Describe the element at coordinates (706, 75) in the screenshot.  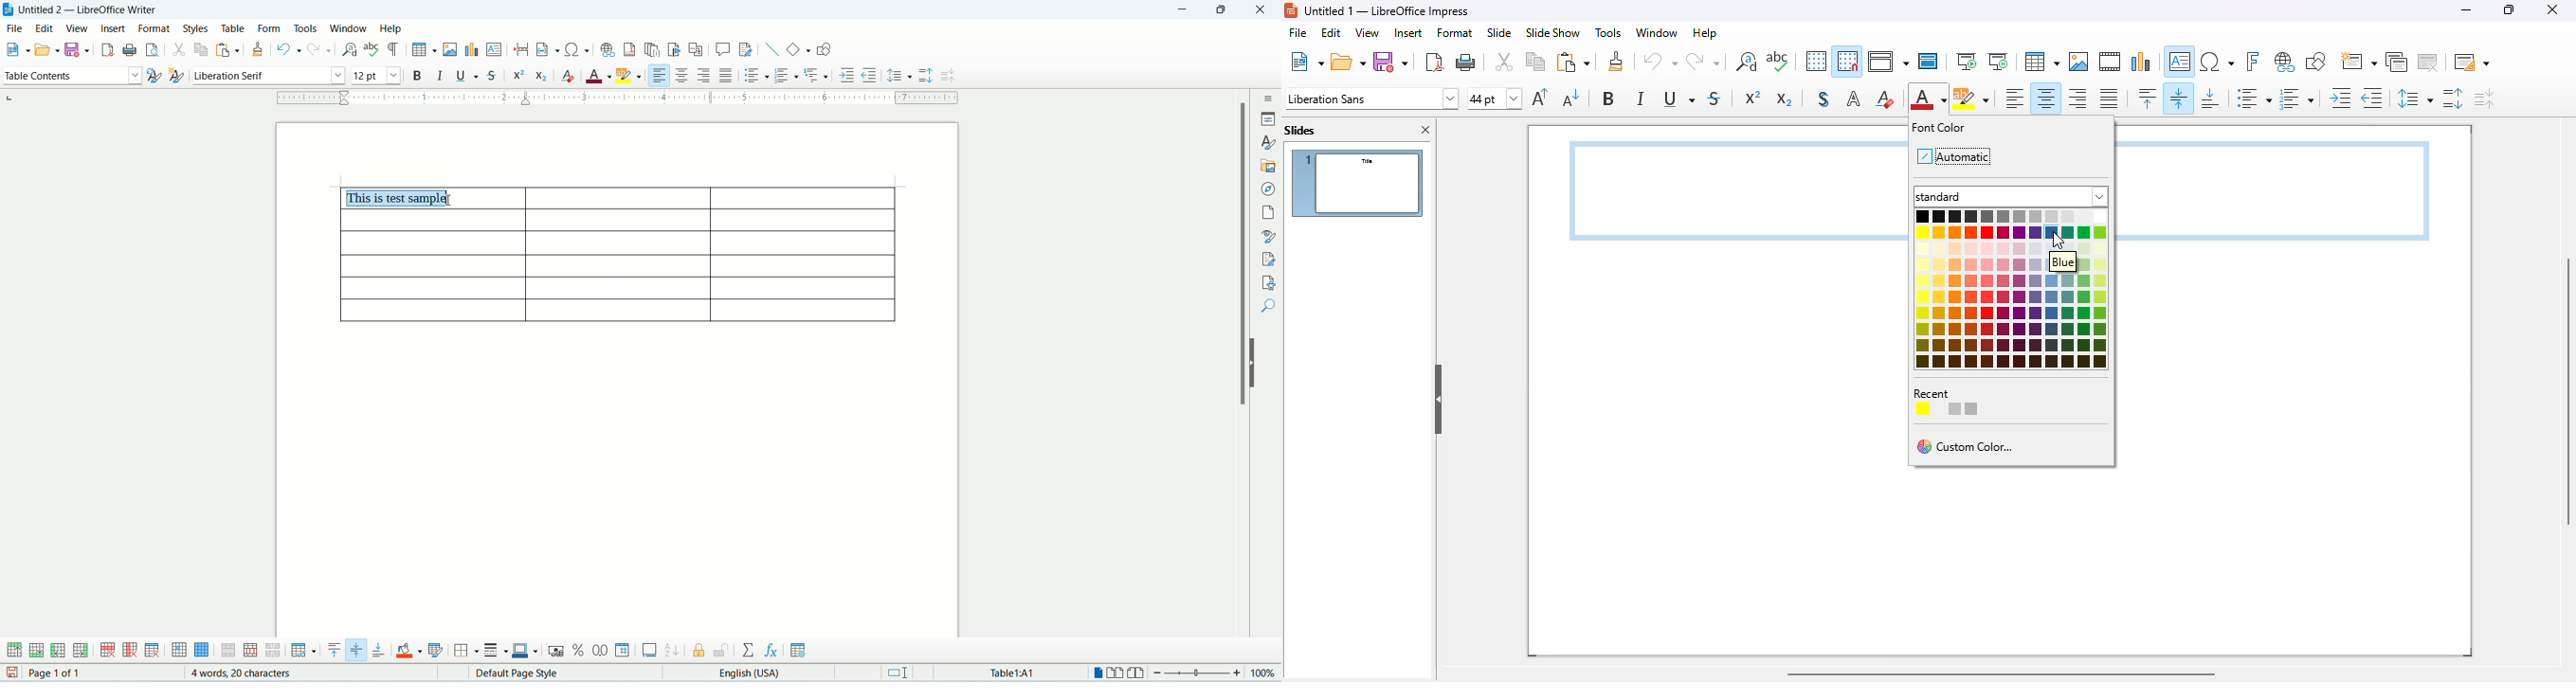
I see `align right` at that location.